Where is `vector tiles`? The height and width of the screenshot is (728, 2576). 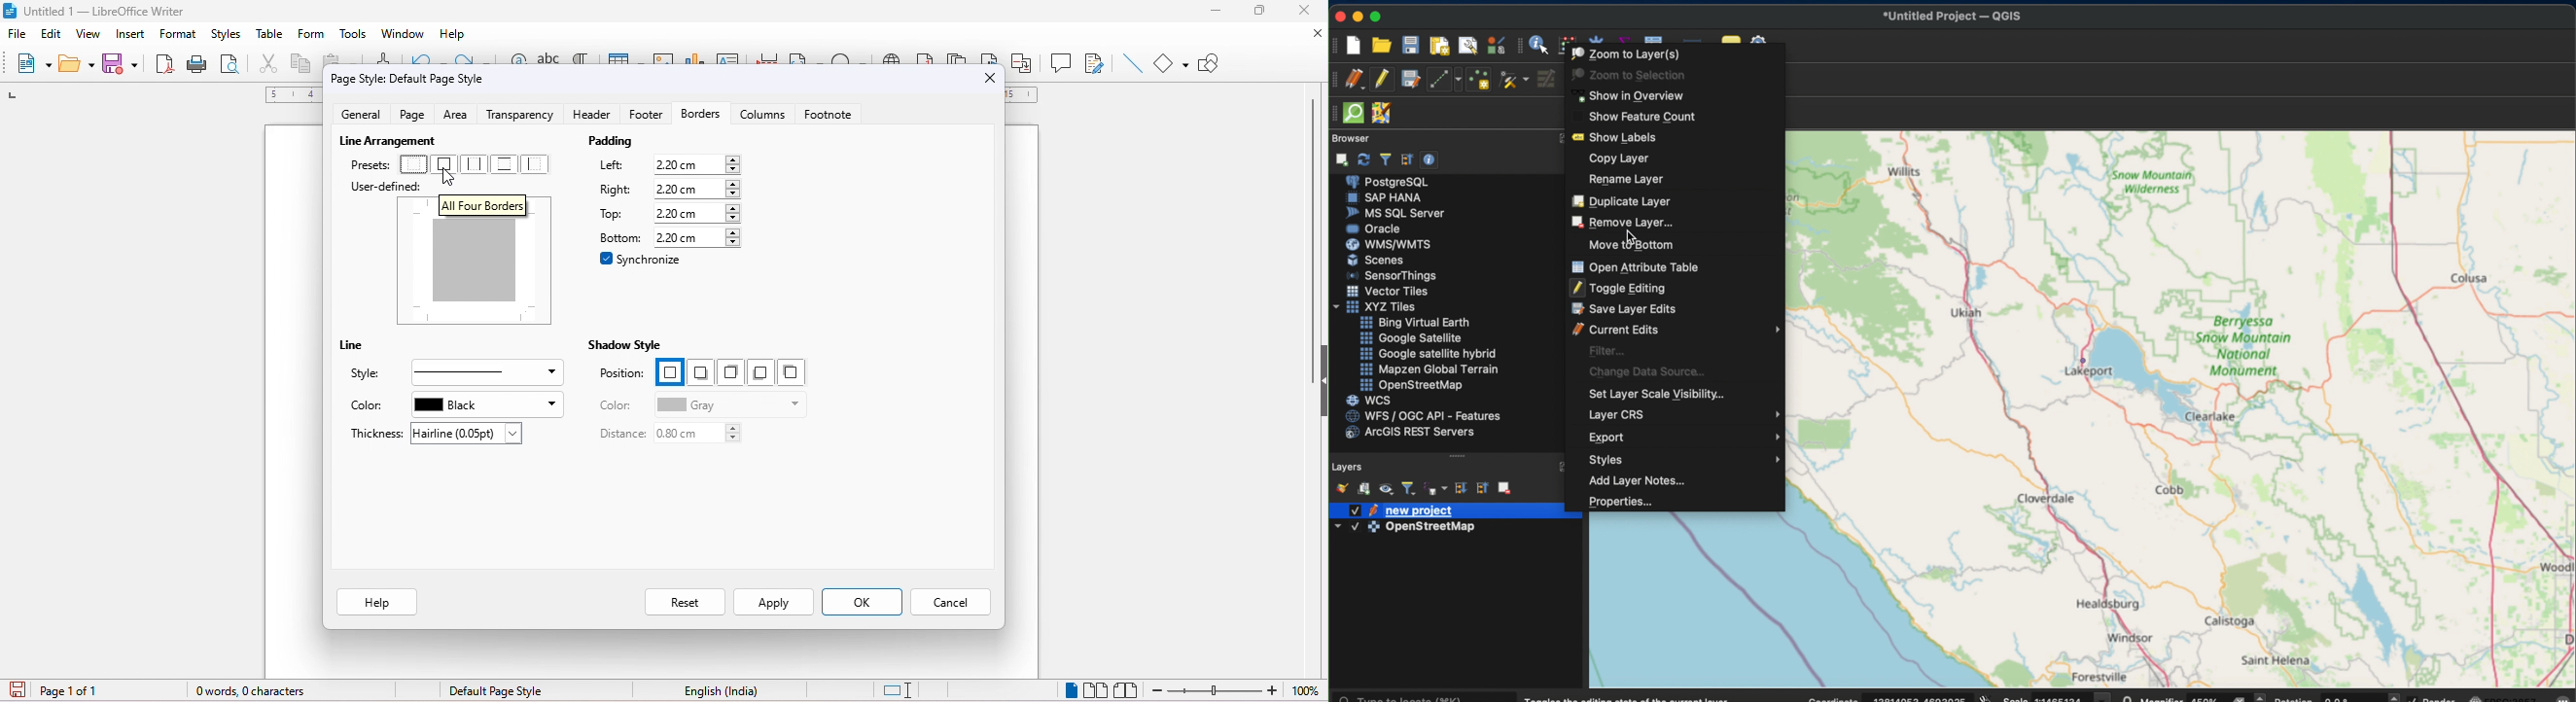
vector tiles is located at coordinates (1388, 291).